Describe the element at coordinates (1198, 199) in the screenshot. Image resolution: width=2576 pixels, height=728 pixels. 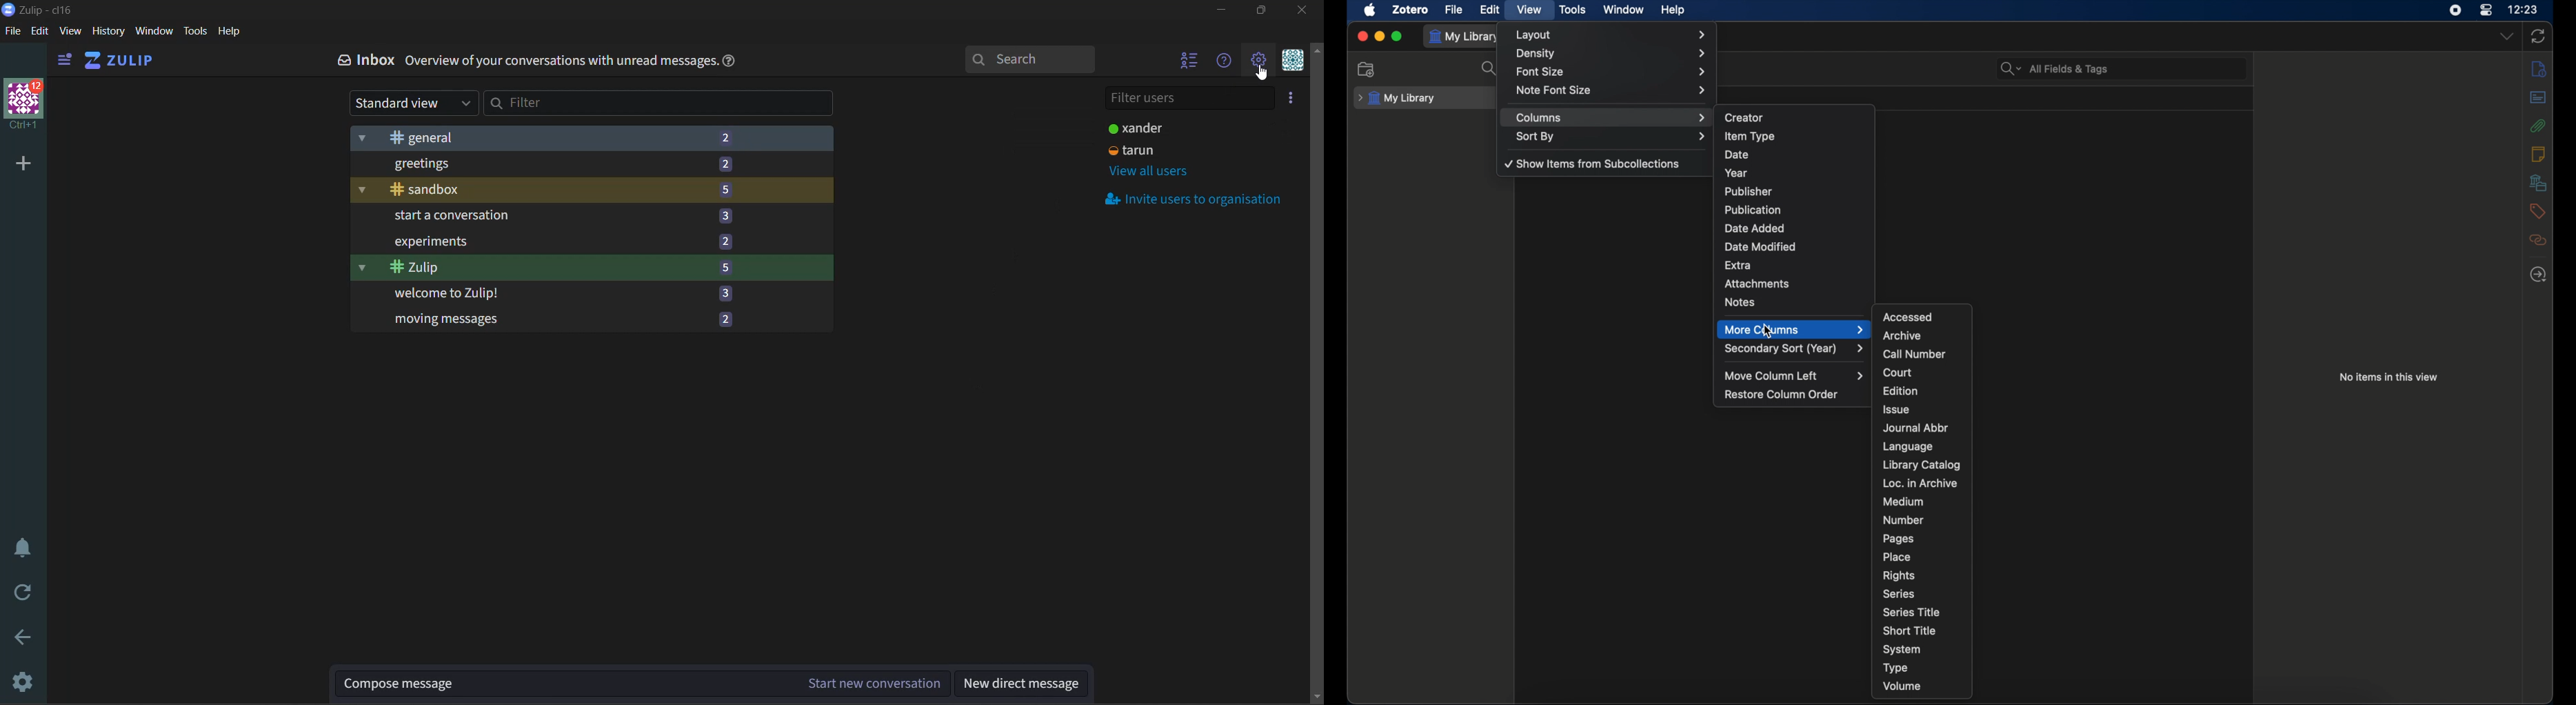
I see `invite users to organisation` at that location.